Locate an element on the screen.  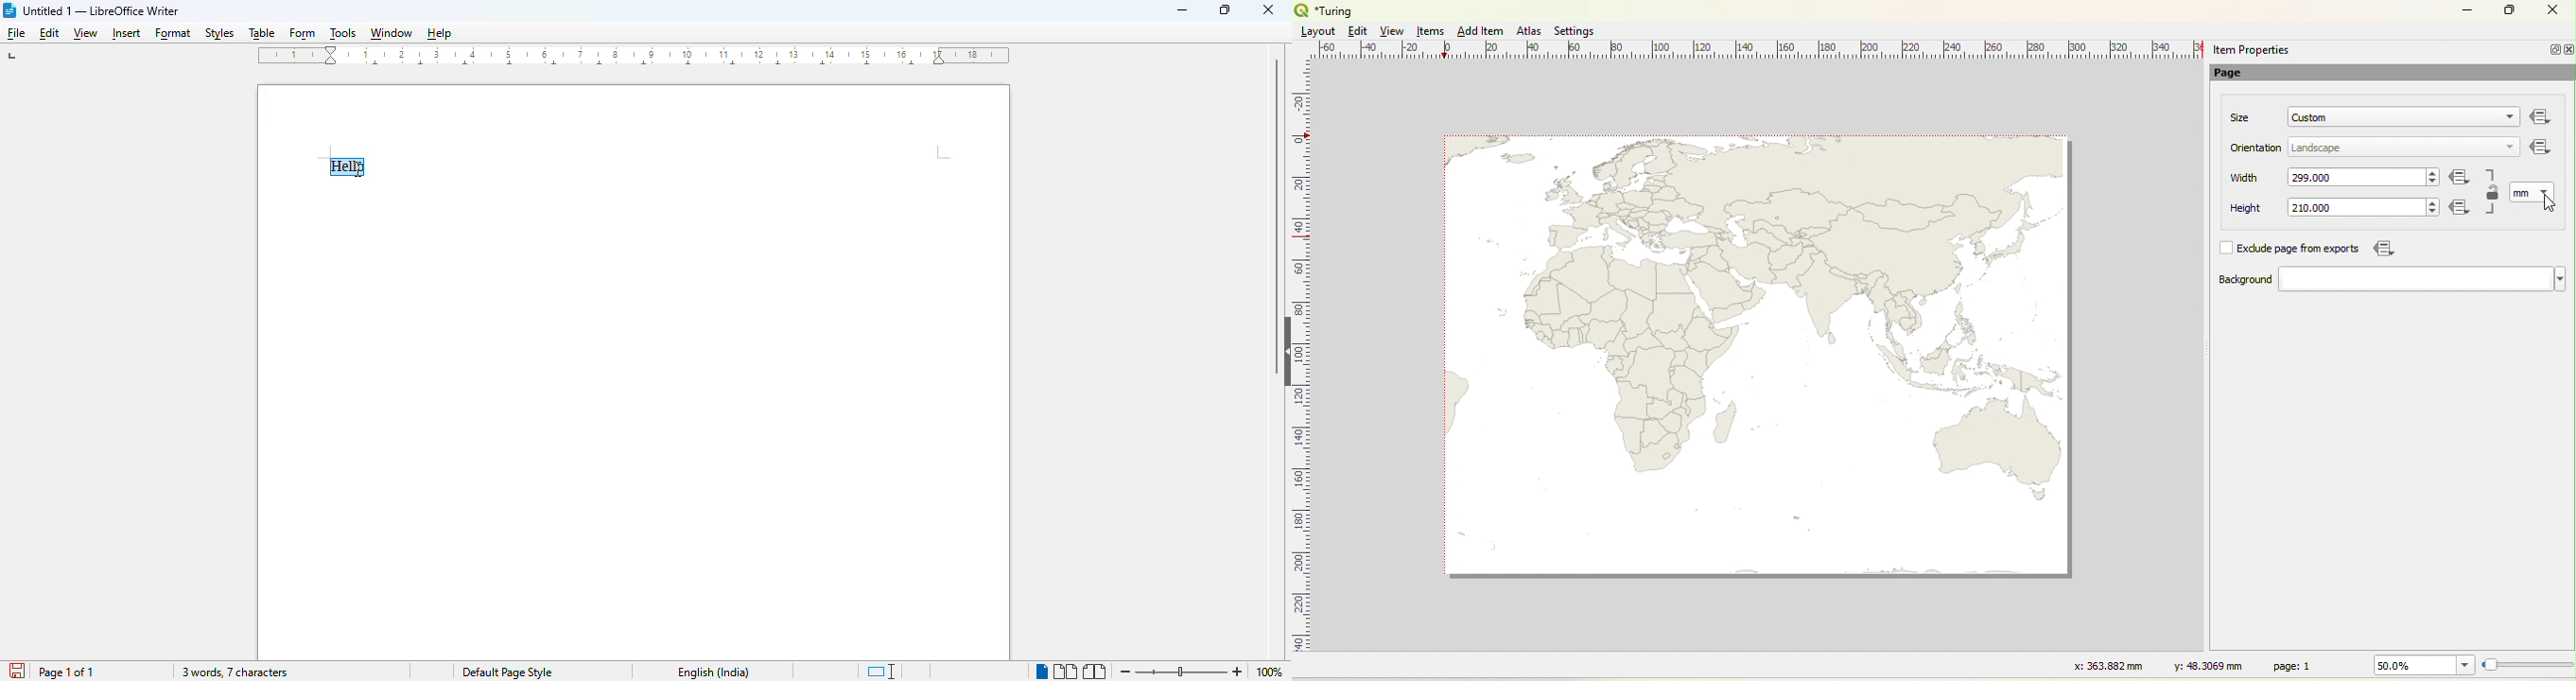
Resize is located at coordinates (2528, 666).